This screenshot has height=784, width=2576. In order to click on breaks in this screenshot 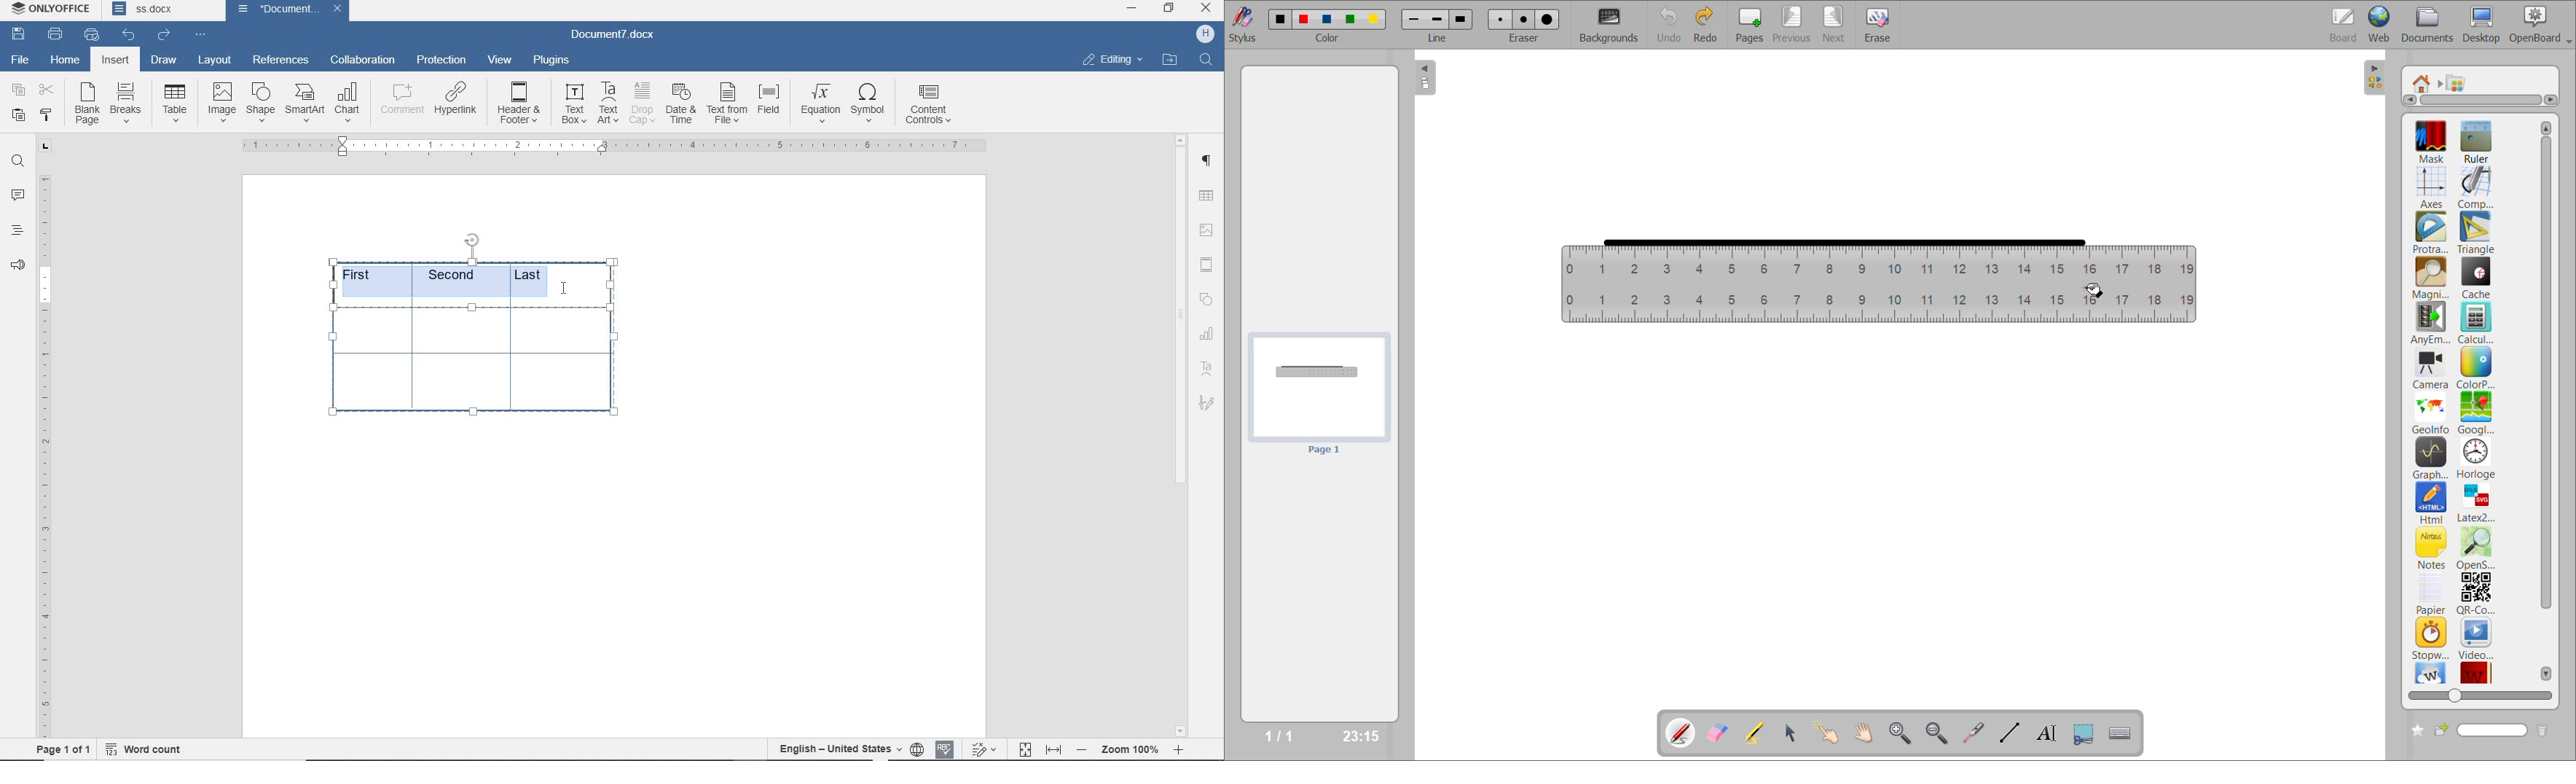, I will do `click(128, 103)`.